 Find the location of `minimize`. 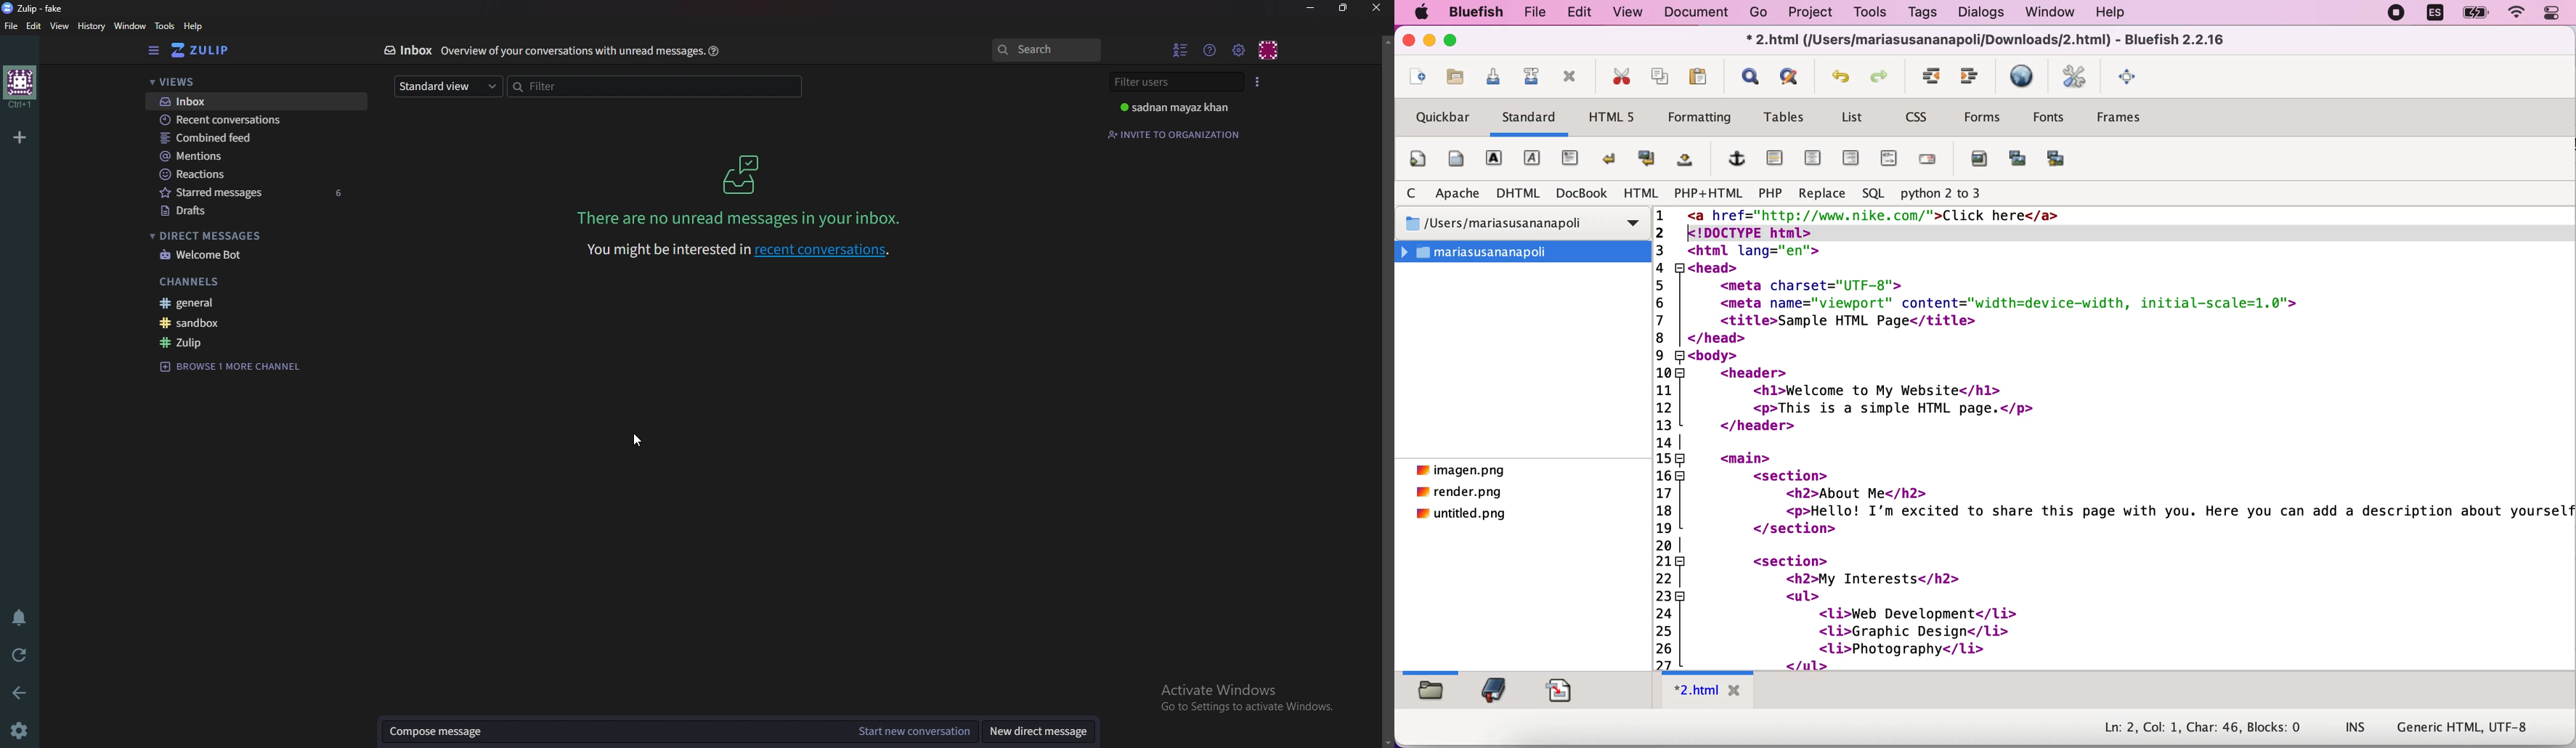

minimize is located at coordinates (1429, 42).